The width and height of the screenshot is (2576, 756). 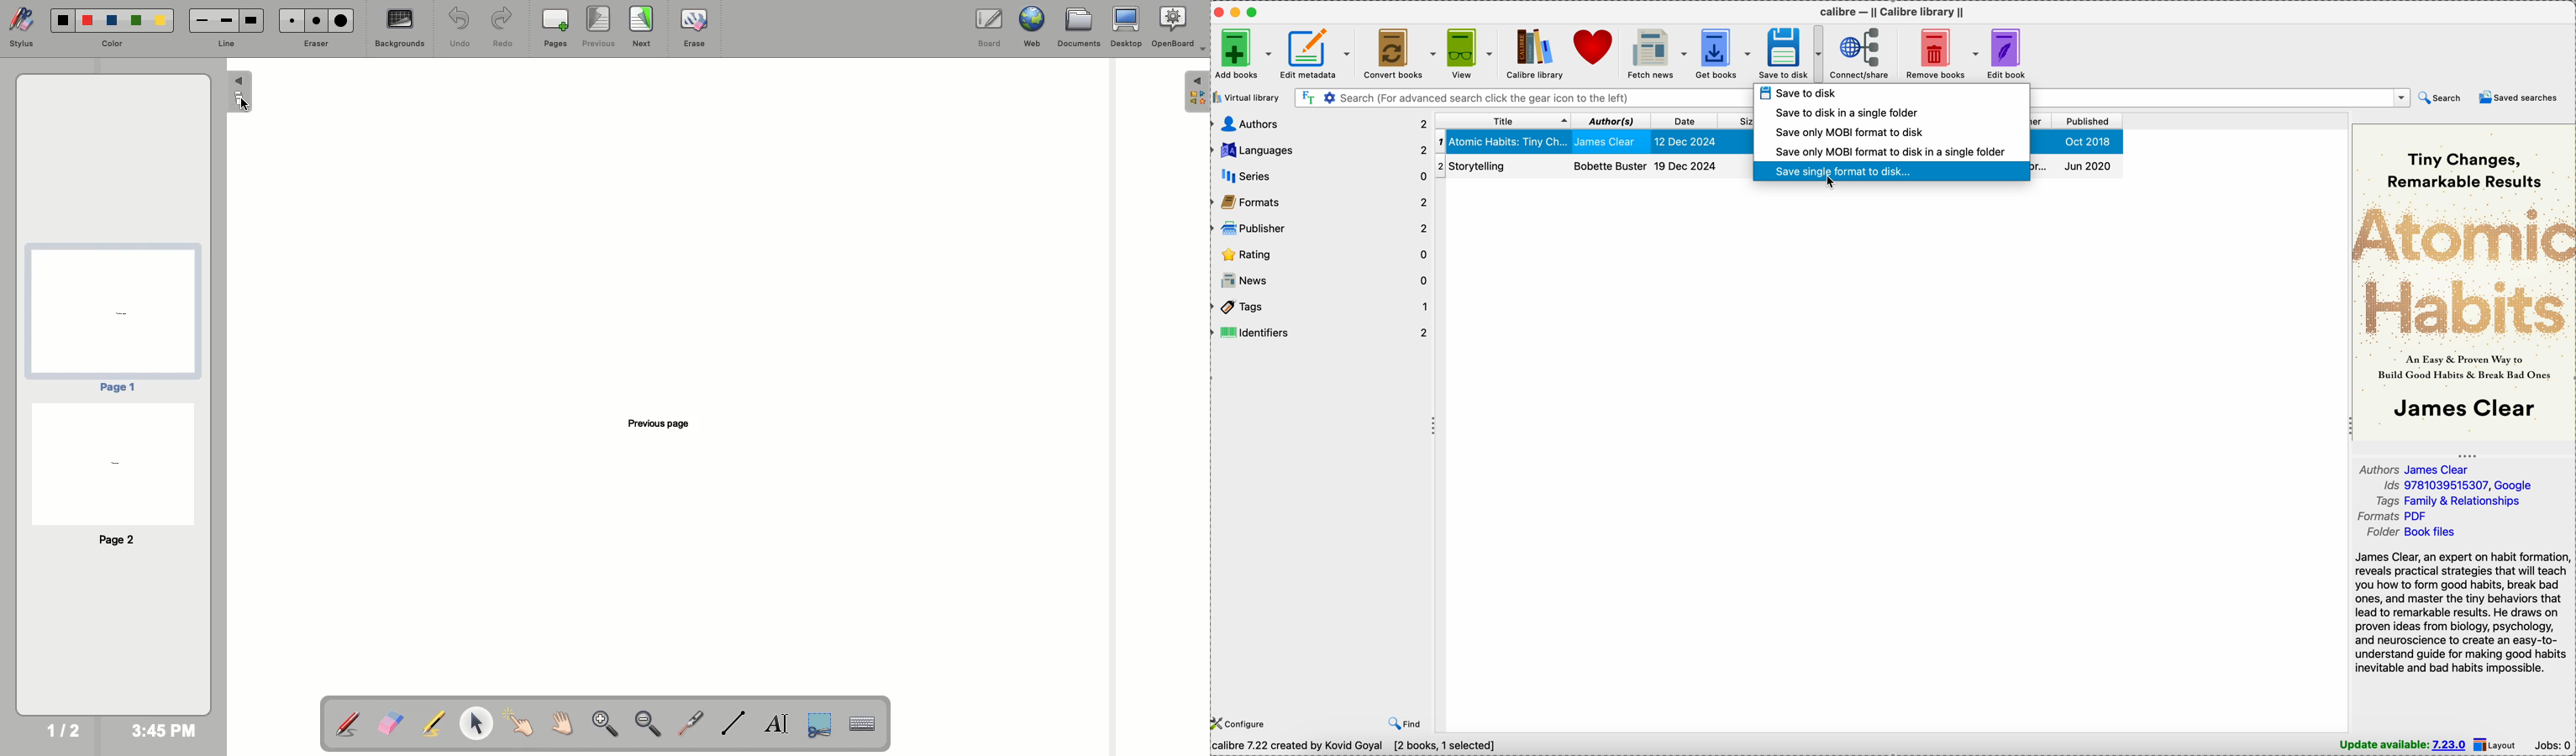 What do you see at coordinates (340, 20) in the screenshot?
I see `Large eraser` at bounding box center [340, 20].